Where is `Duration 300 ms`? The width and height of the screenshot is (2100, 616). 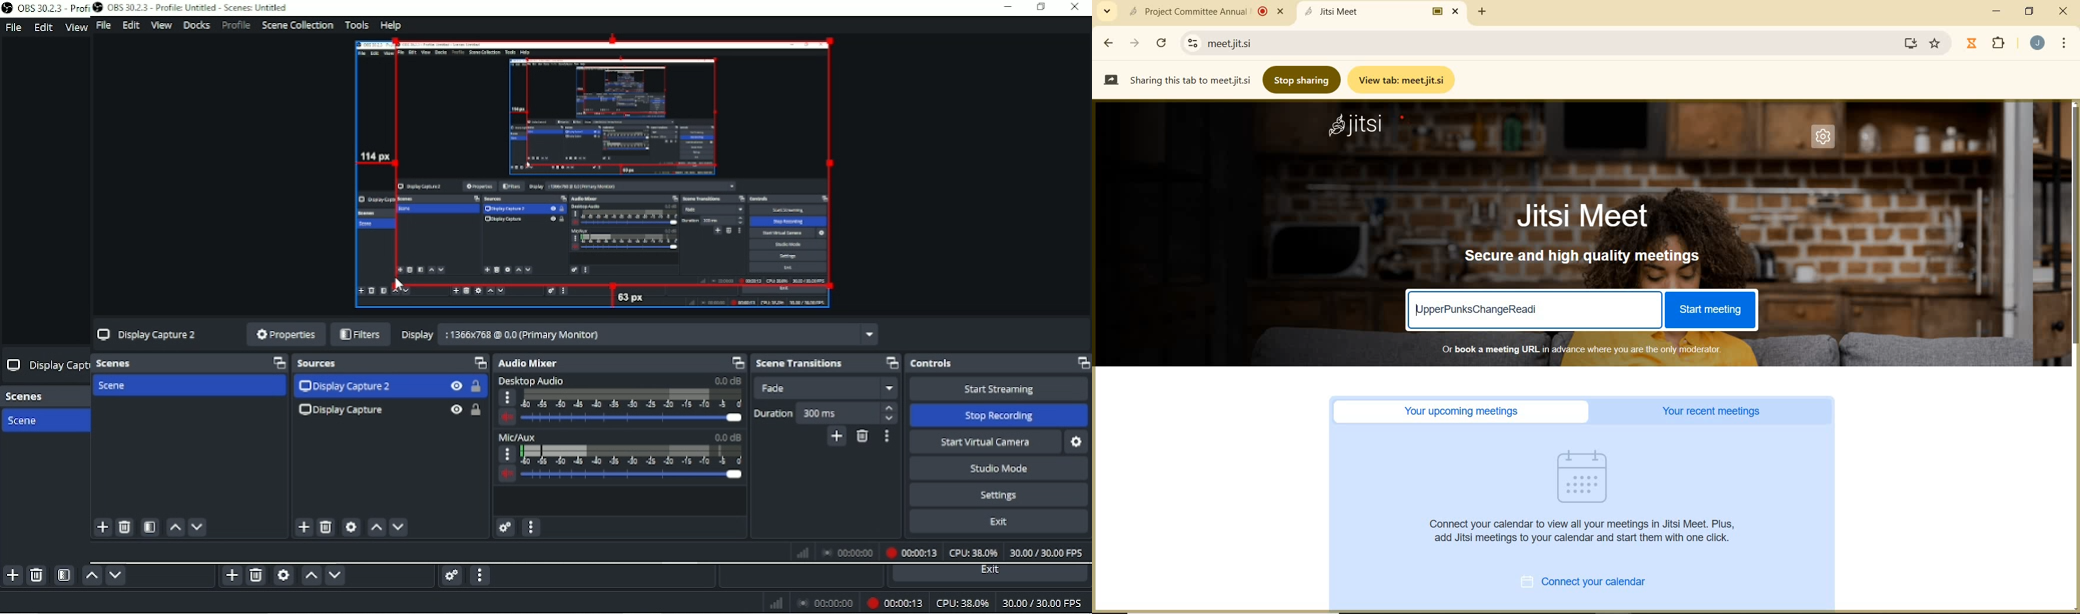
Duration 300 ms is located at coordinates (813, 413).